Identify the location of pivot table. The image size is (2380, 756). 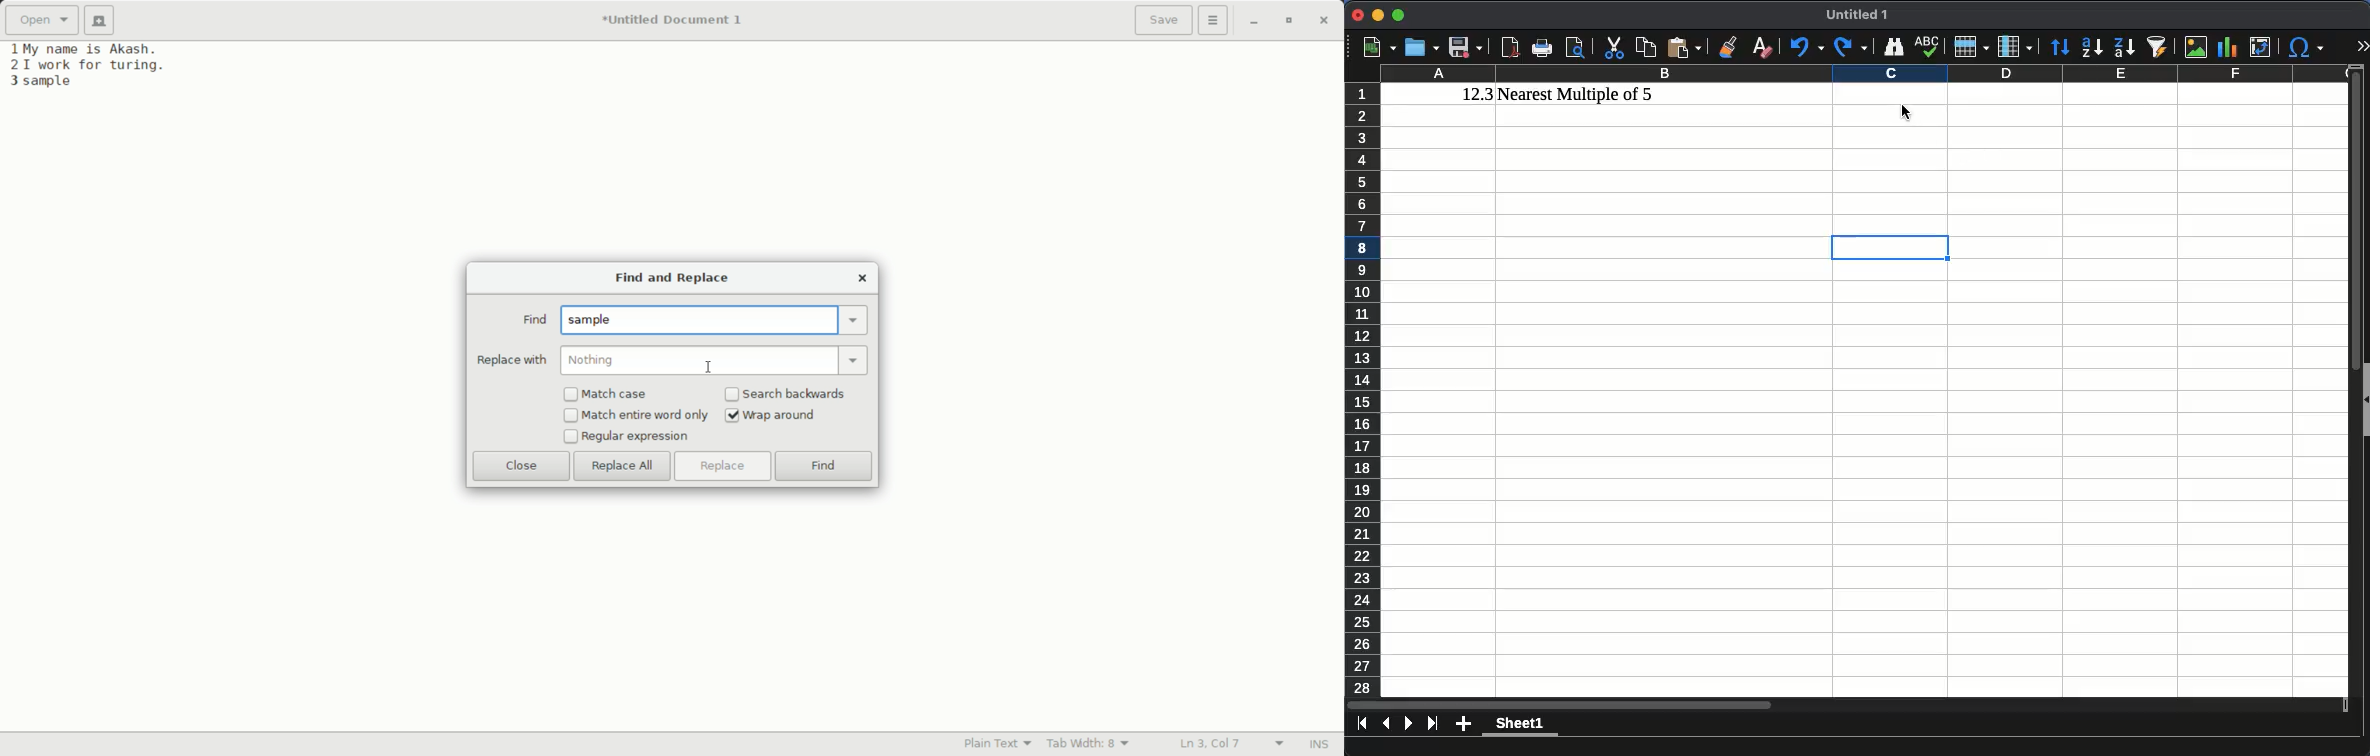
(2261, 48).